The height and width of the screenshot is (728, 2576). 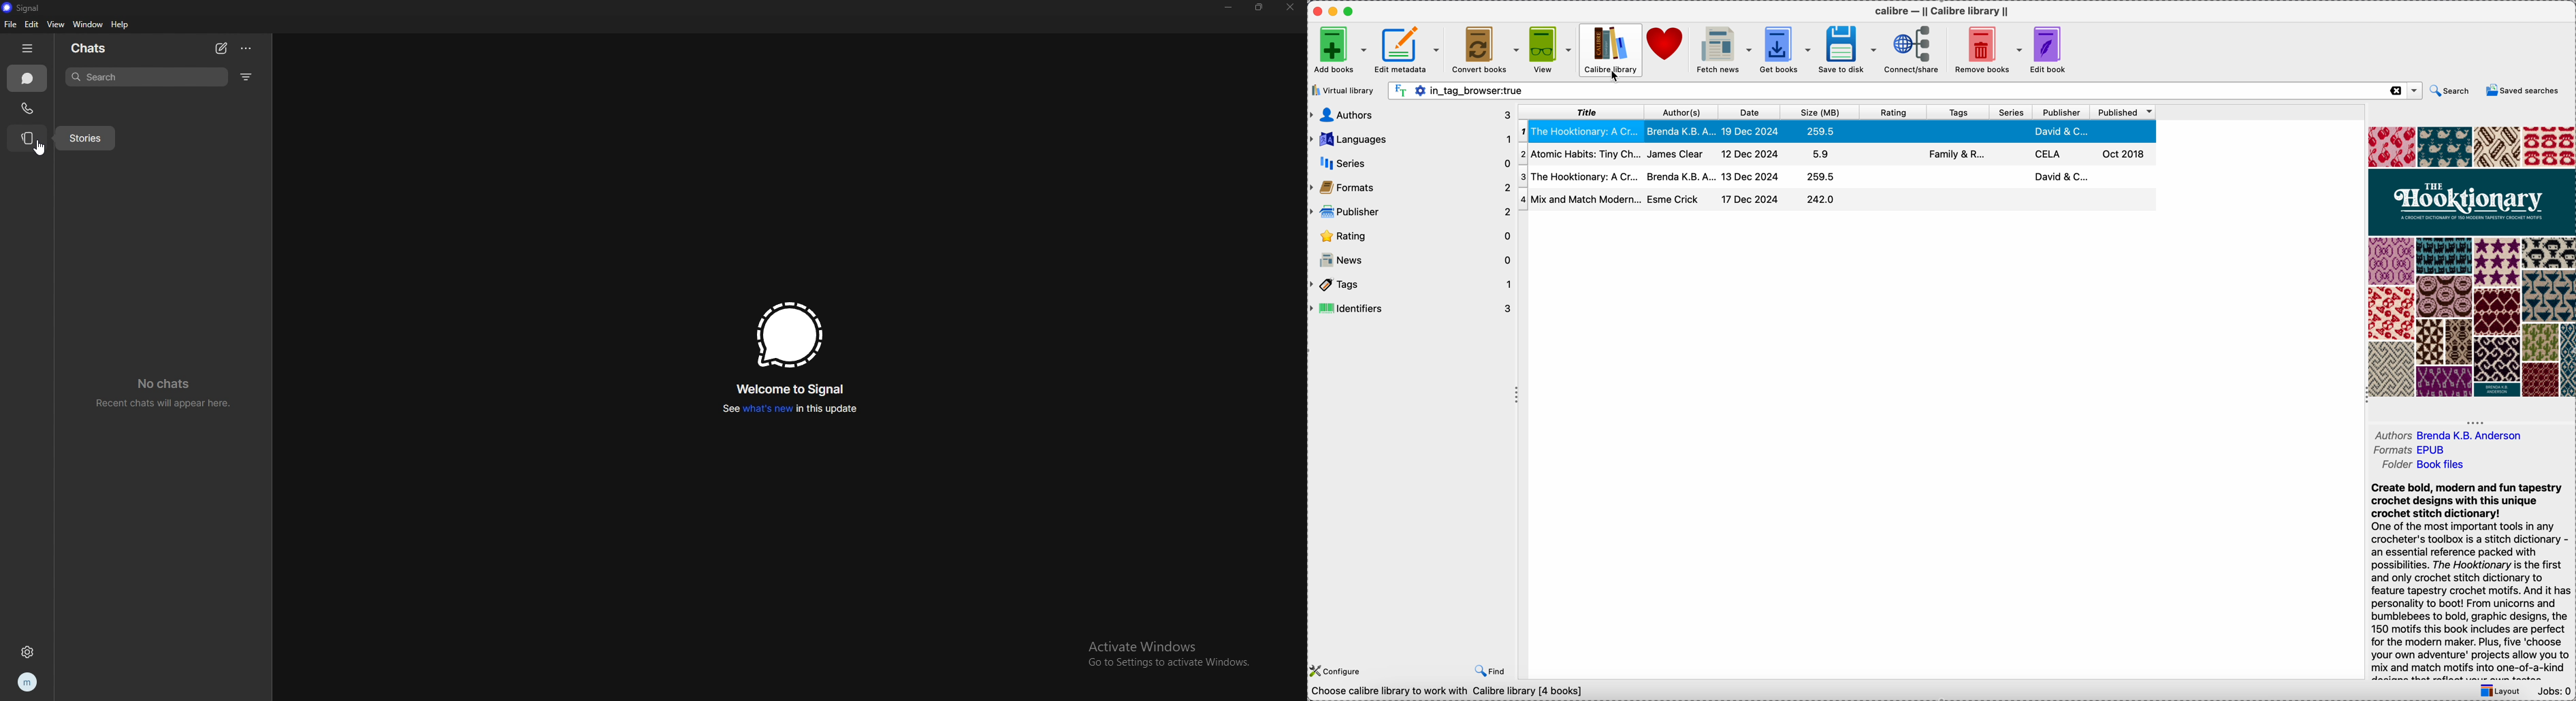 What do you see at coordinates (2555, 692) in the screenshot?
I see `Jobs: 0` at bounding box center [2555, 692].